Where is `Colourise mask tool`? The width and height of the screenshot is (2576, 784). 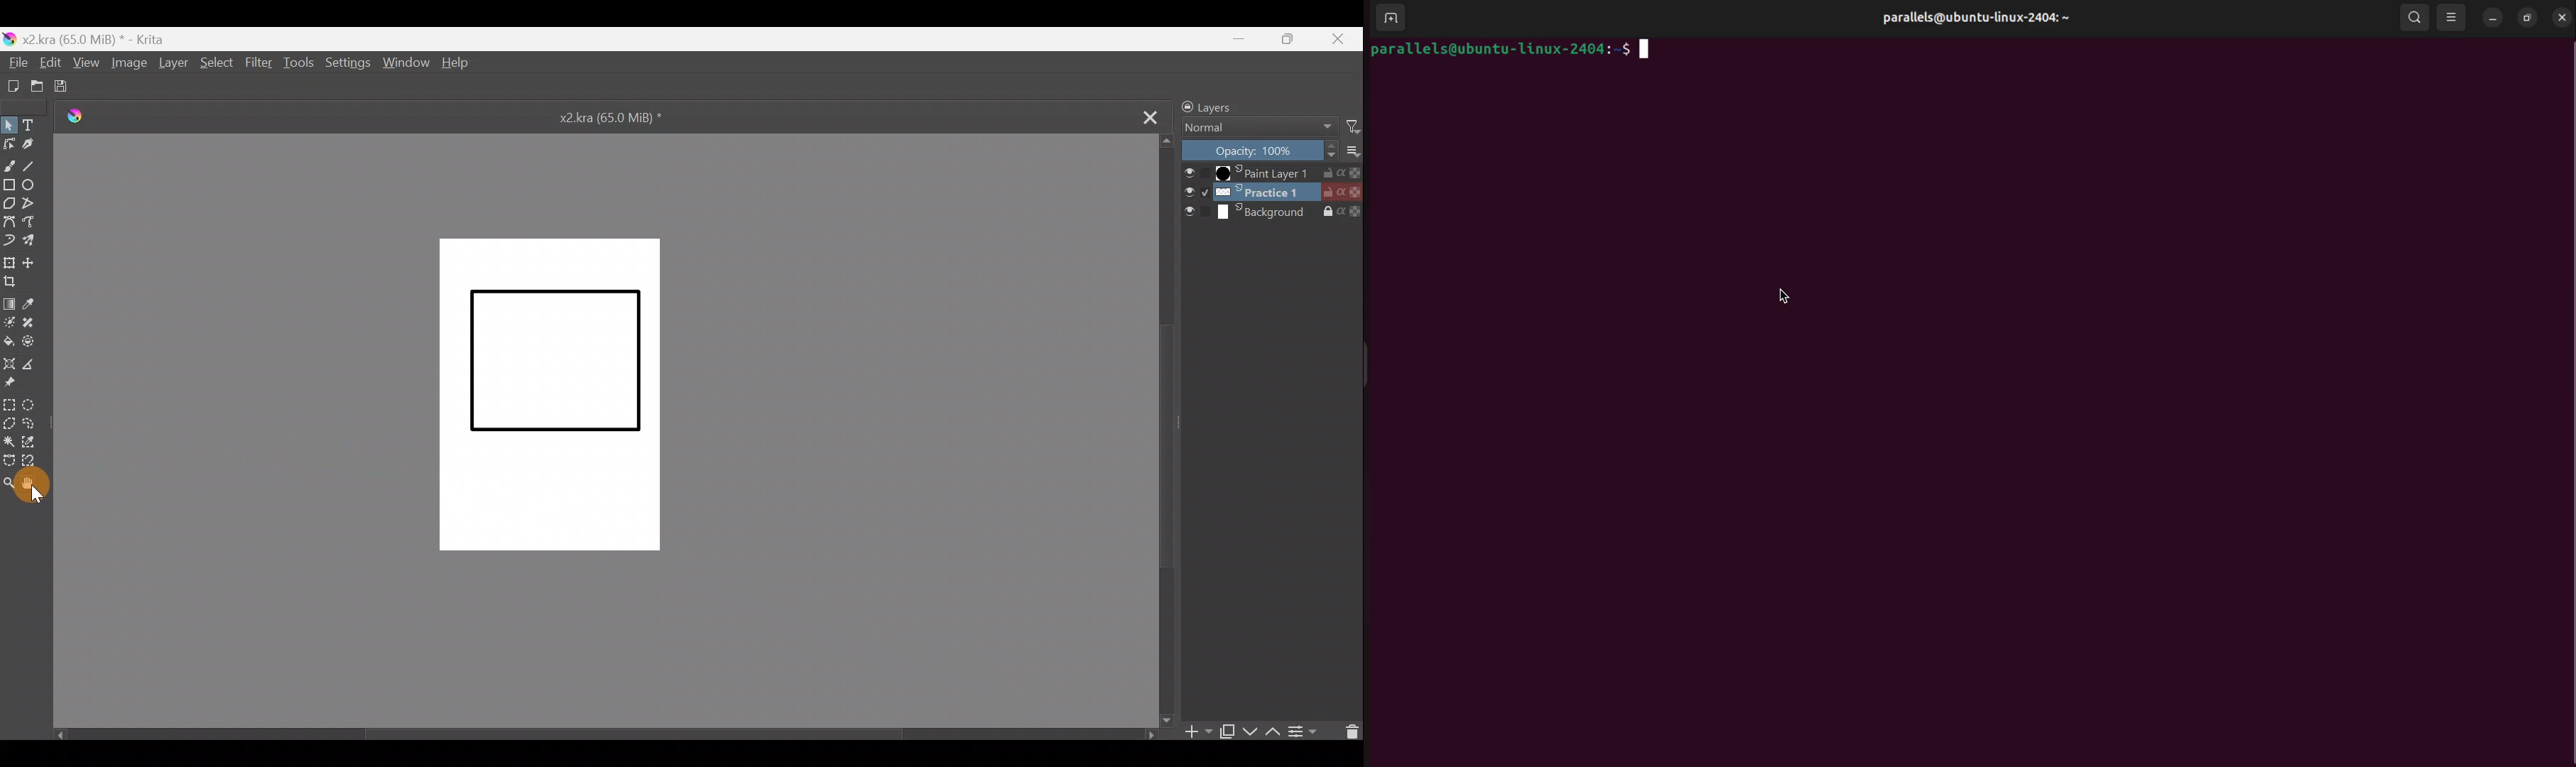
Colourise mask tool is located at coordinates (9, 321).